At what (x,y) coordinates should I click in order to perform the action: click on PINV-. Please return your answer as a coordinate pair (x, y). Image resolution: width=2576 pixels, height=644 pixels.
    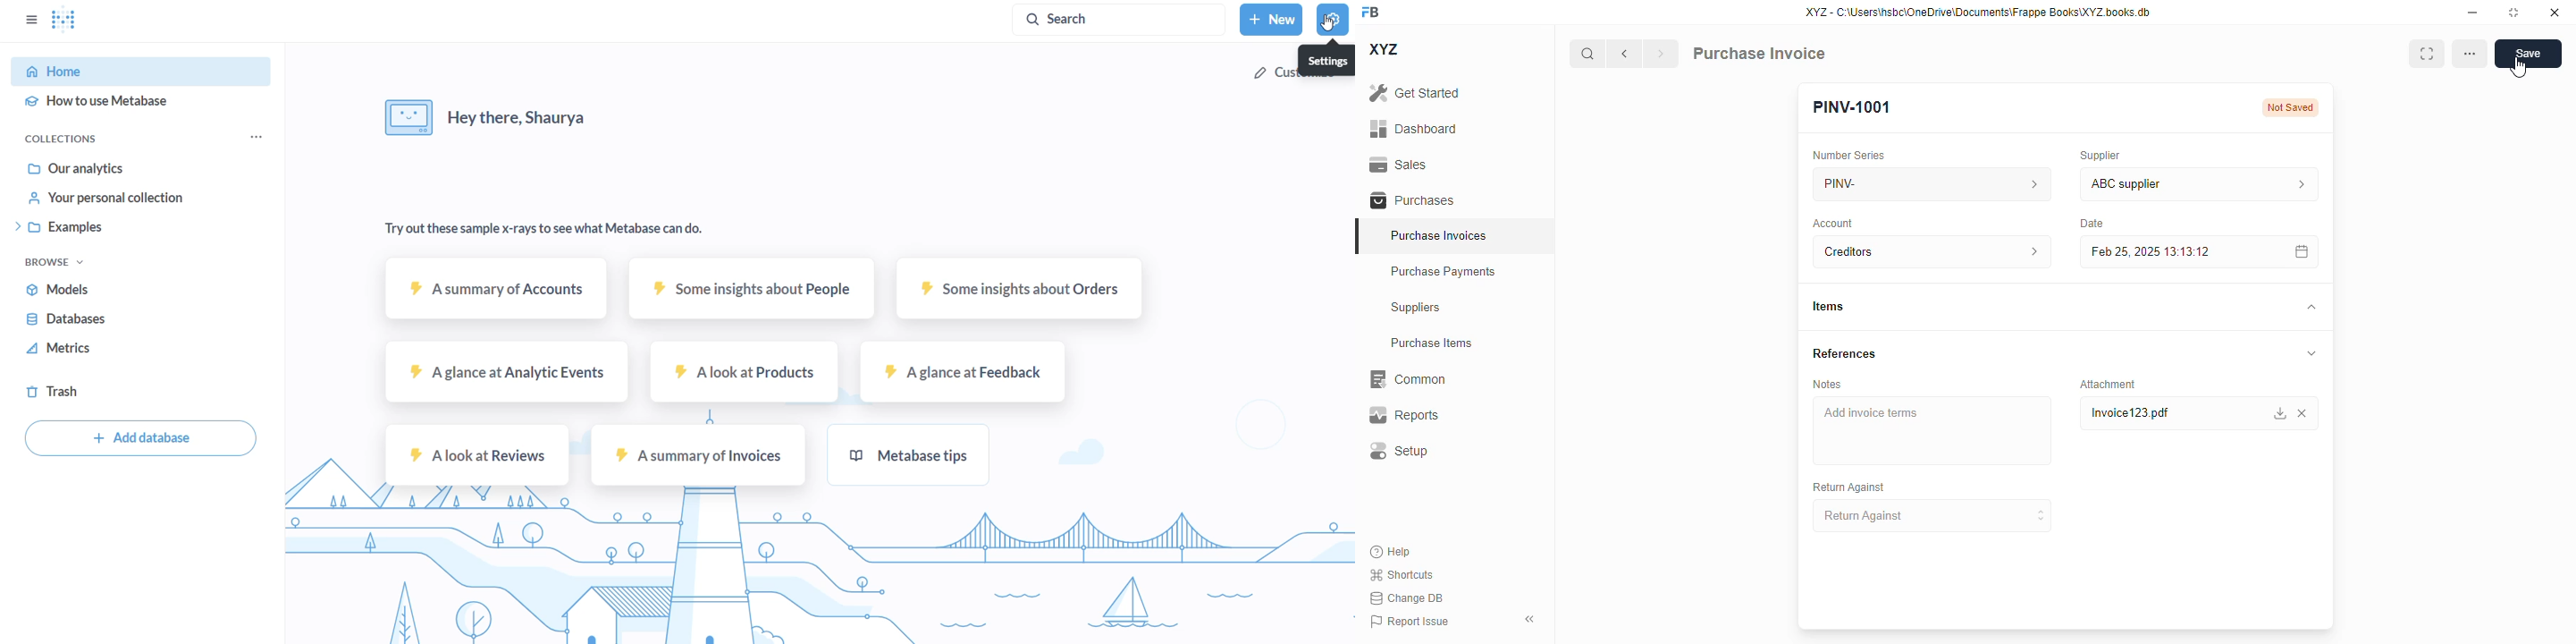
    Looking at the image, I should click on (1907, 183).